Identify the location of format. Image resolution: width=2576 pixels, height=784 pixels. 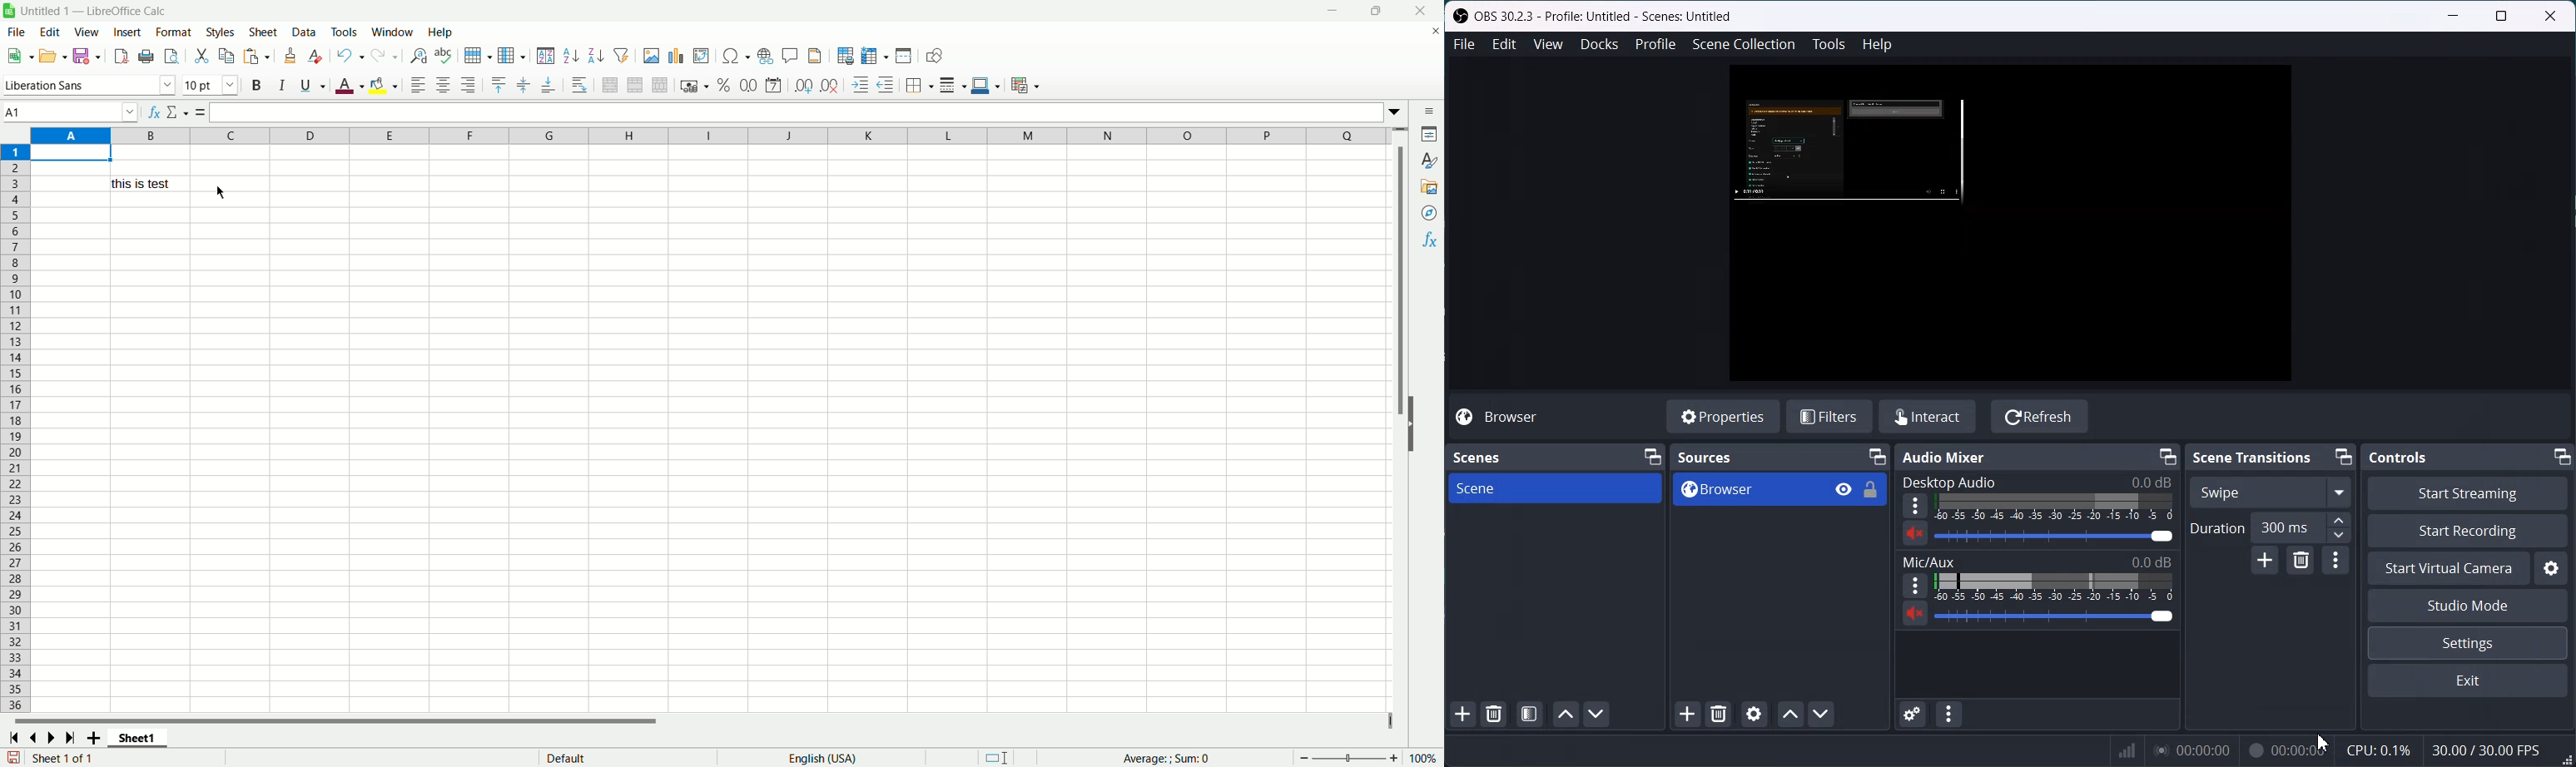
(174, 33).